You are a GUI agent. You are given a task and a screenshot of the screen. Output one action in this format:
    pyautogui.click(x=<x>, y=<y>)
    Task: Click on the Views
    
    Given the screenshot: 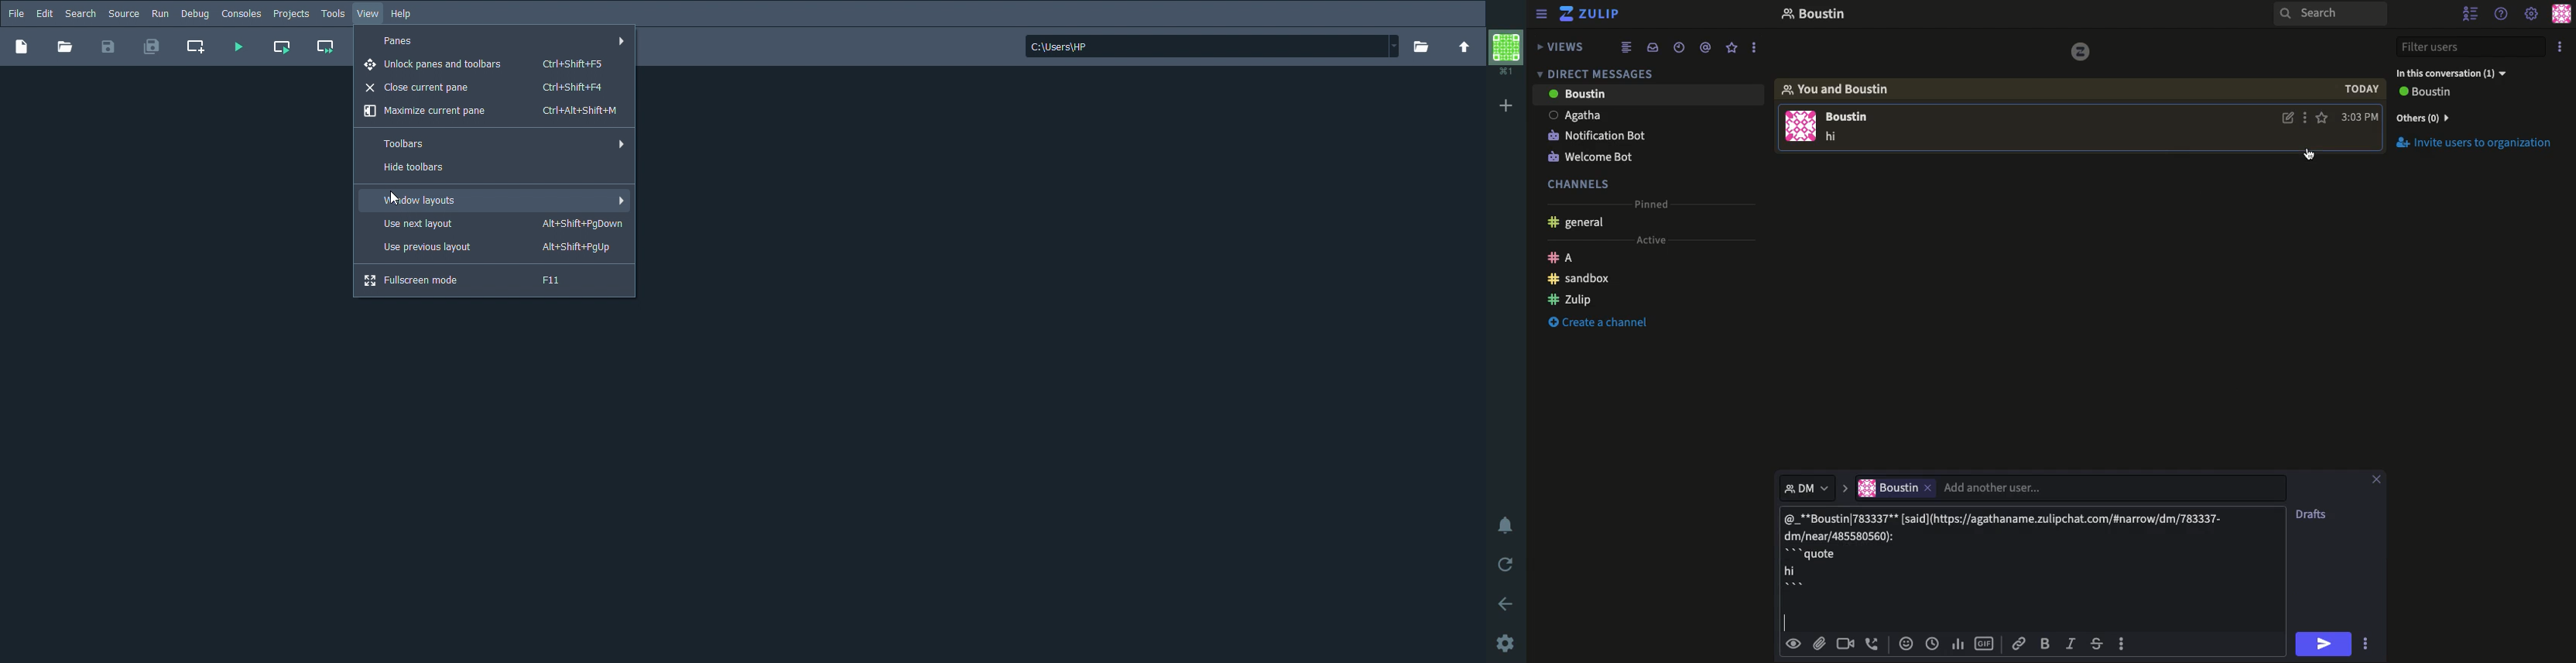 What is the action you would take?
    pyautogui.click(x=1564, y=45)
    